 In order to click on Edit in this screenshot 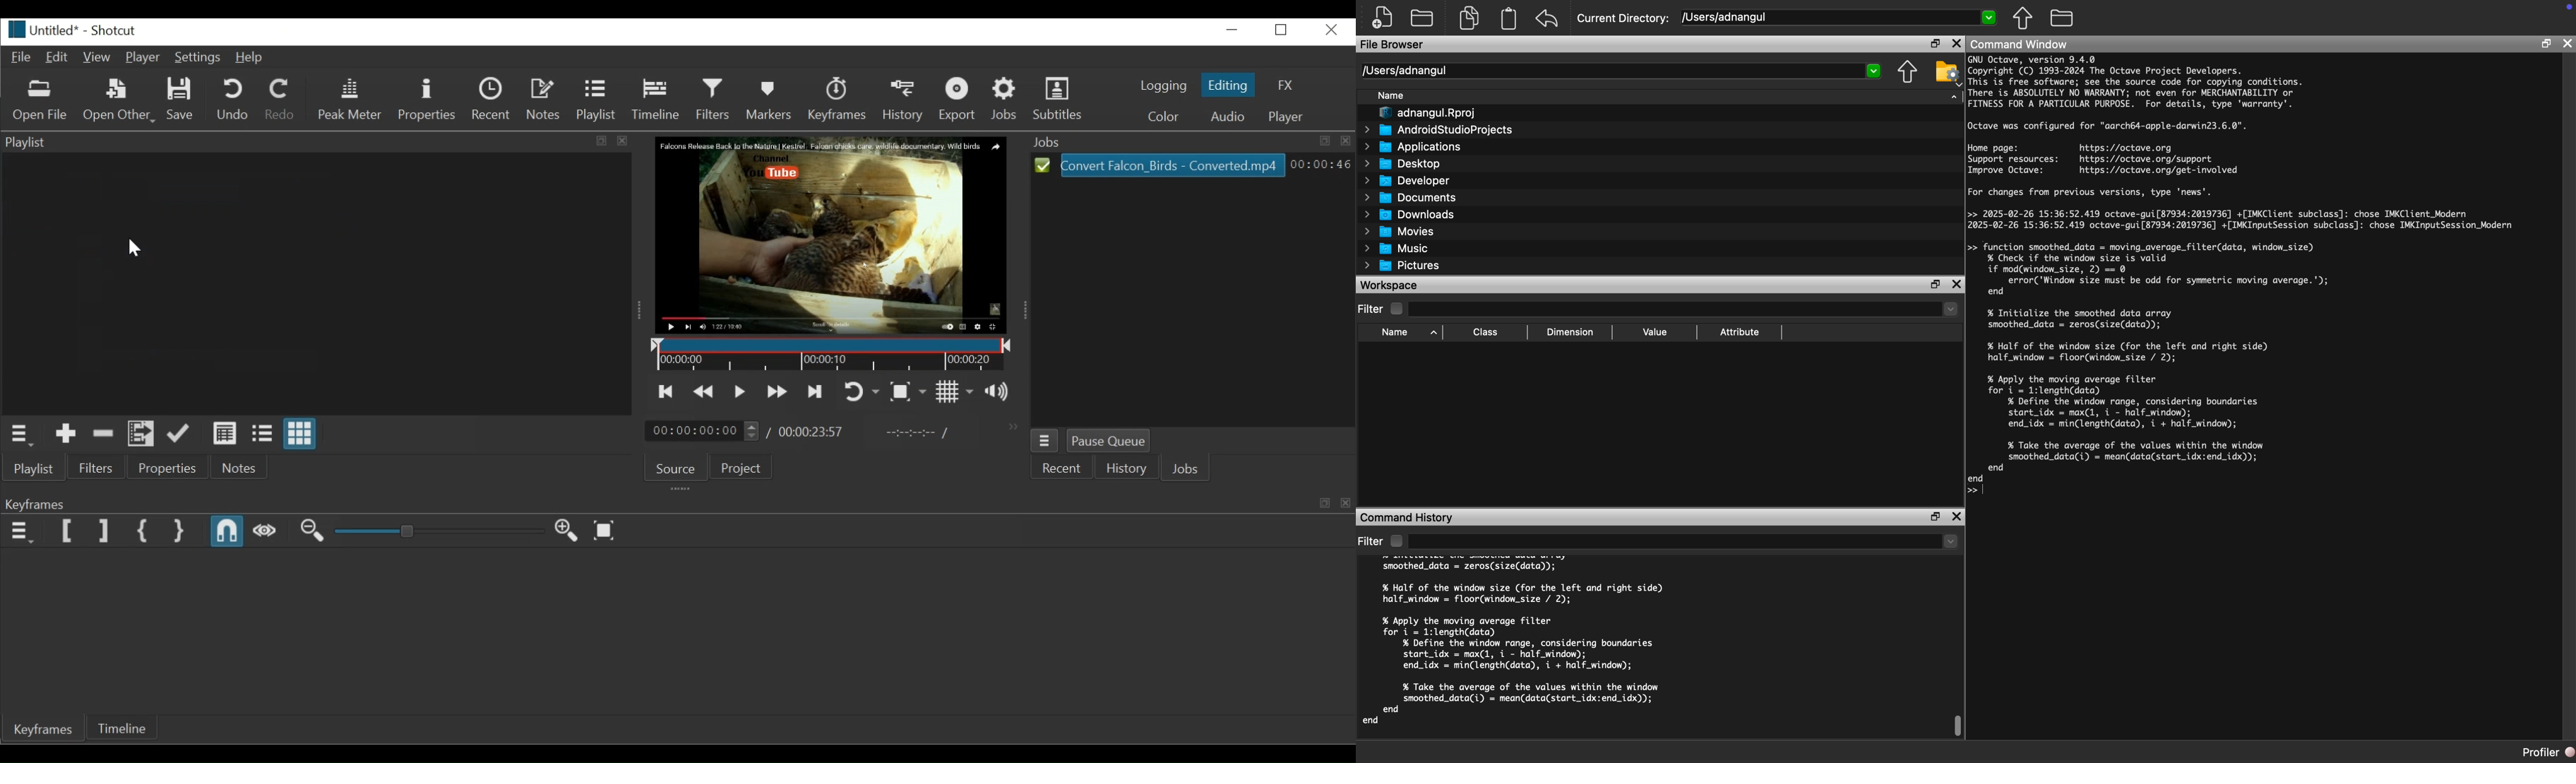, I will do `click(58, 57)`.